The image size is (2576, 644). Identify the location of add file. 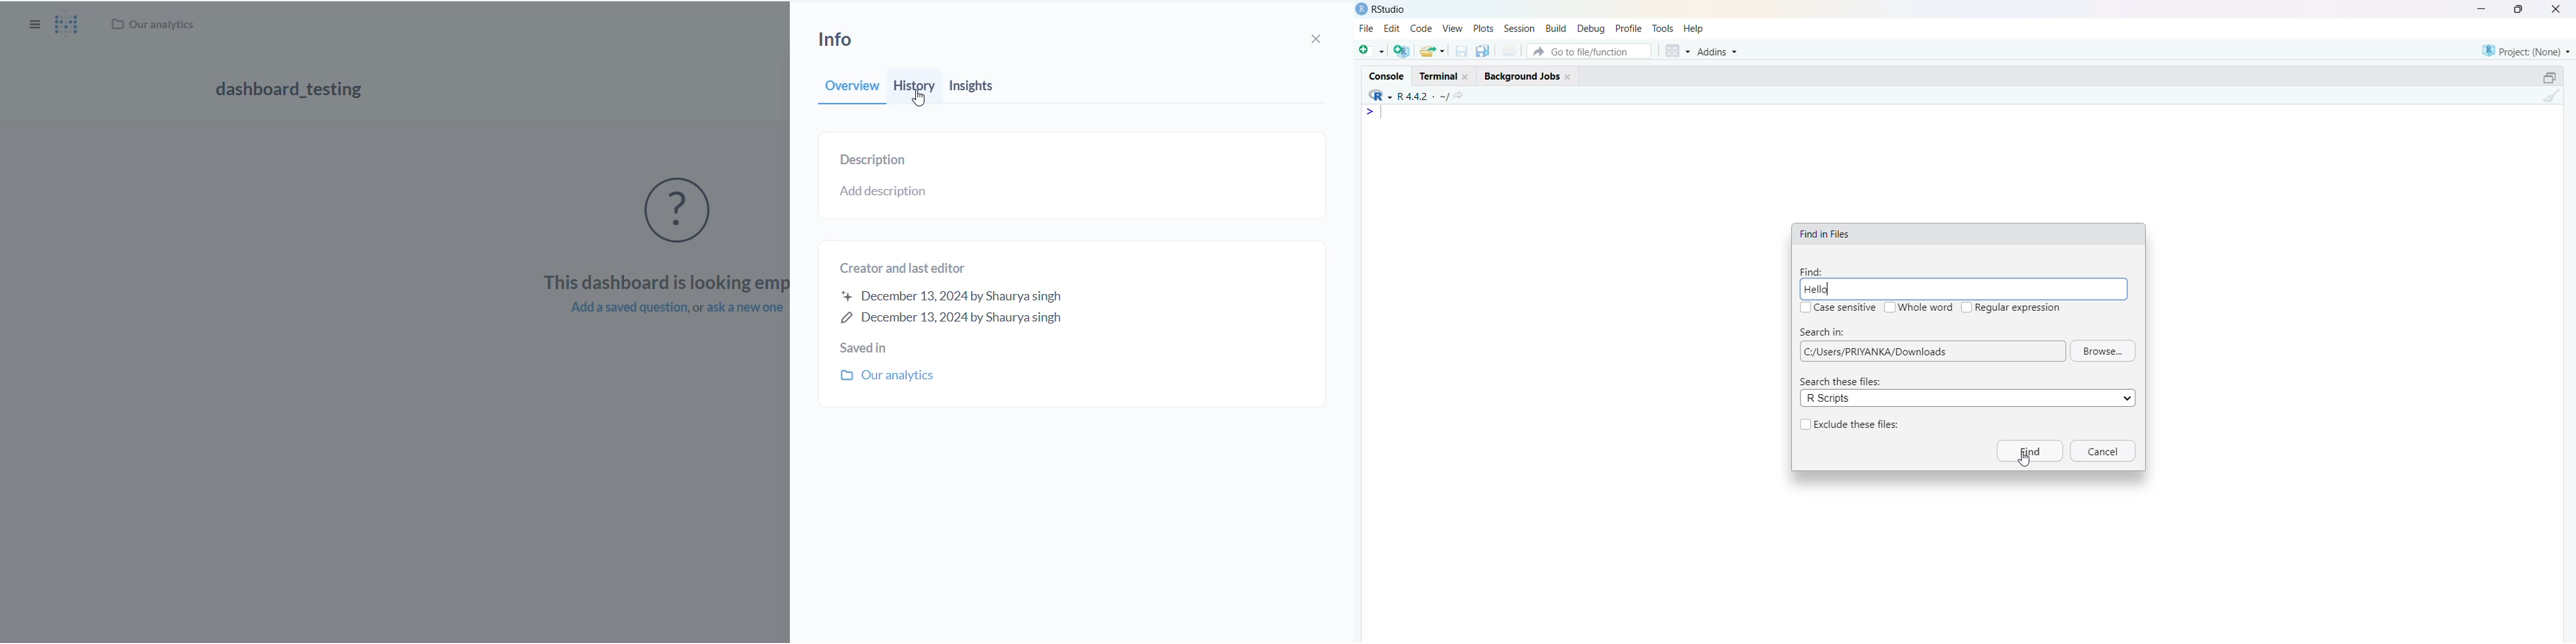
(1403, 51).